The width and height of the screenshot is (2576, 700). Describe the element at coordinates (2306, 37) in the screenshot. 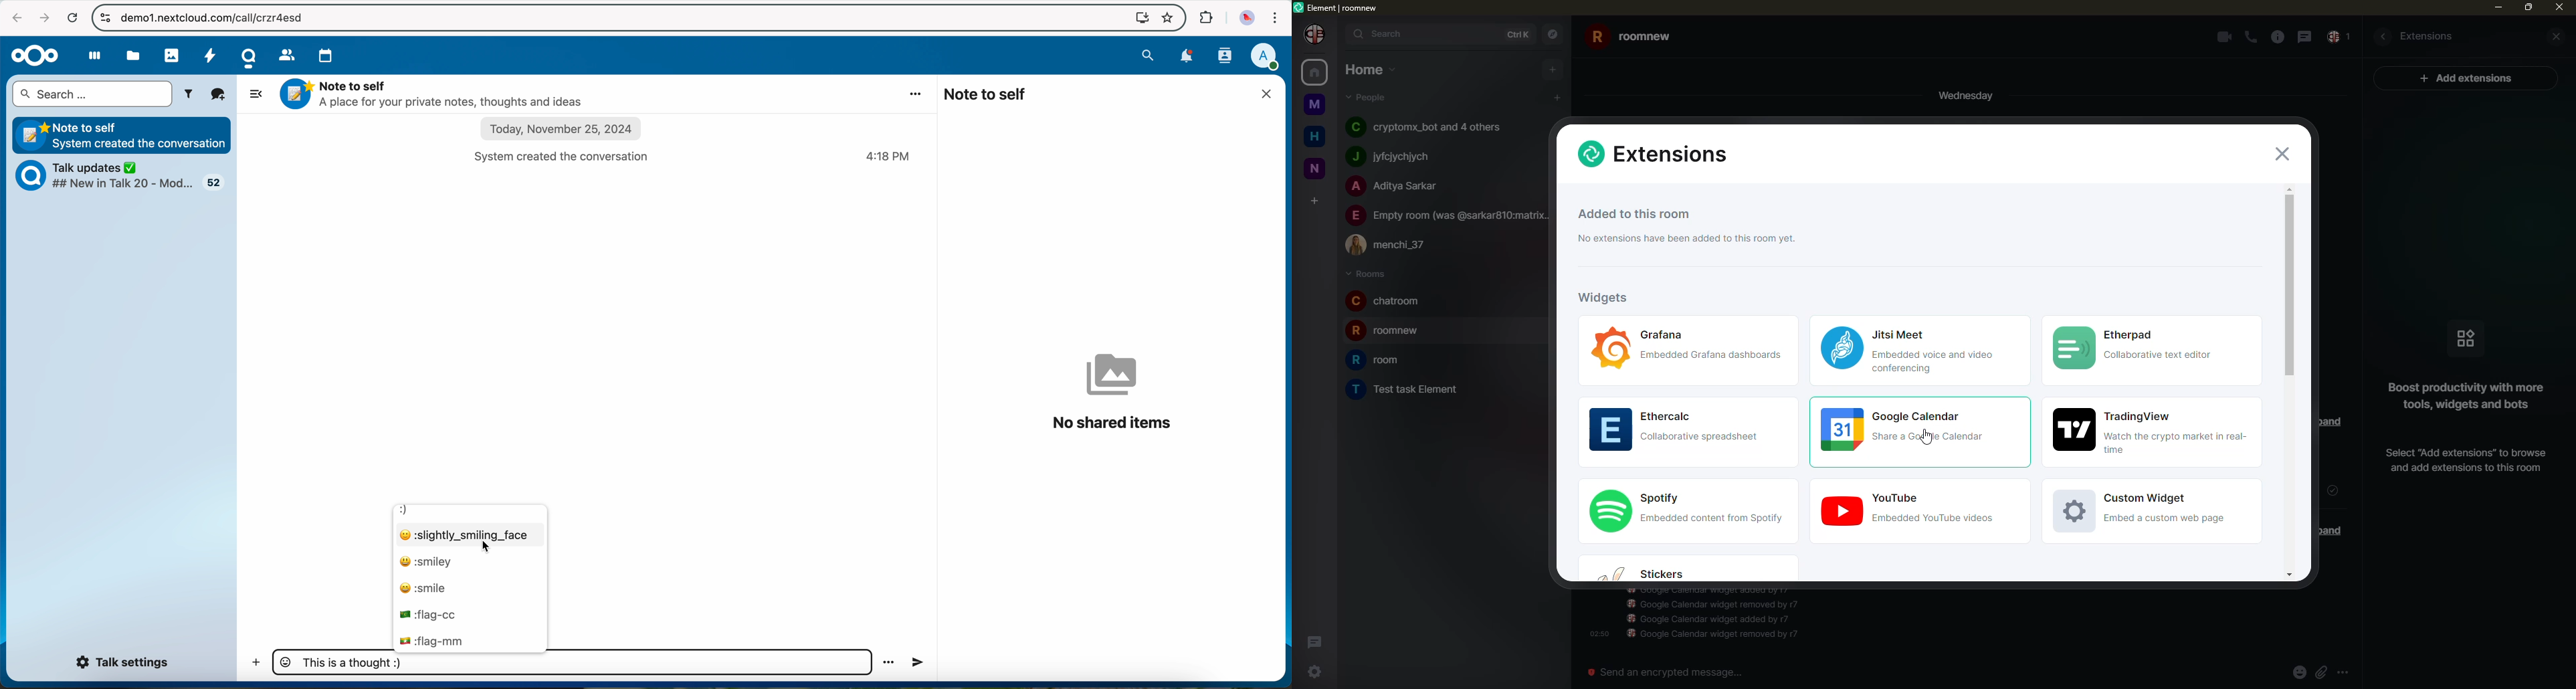

I see `message` at that location.